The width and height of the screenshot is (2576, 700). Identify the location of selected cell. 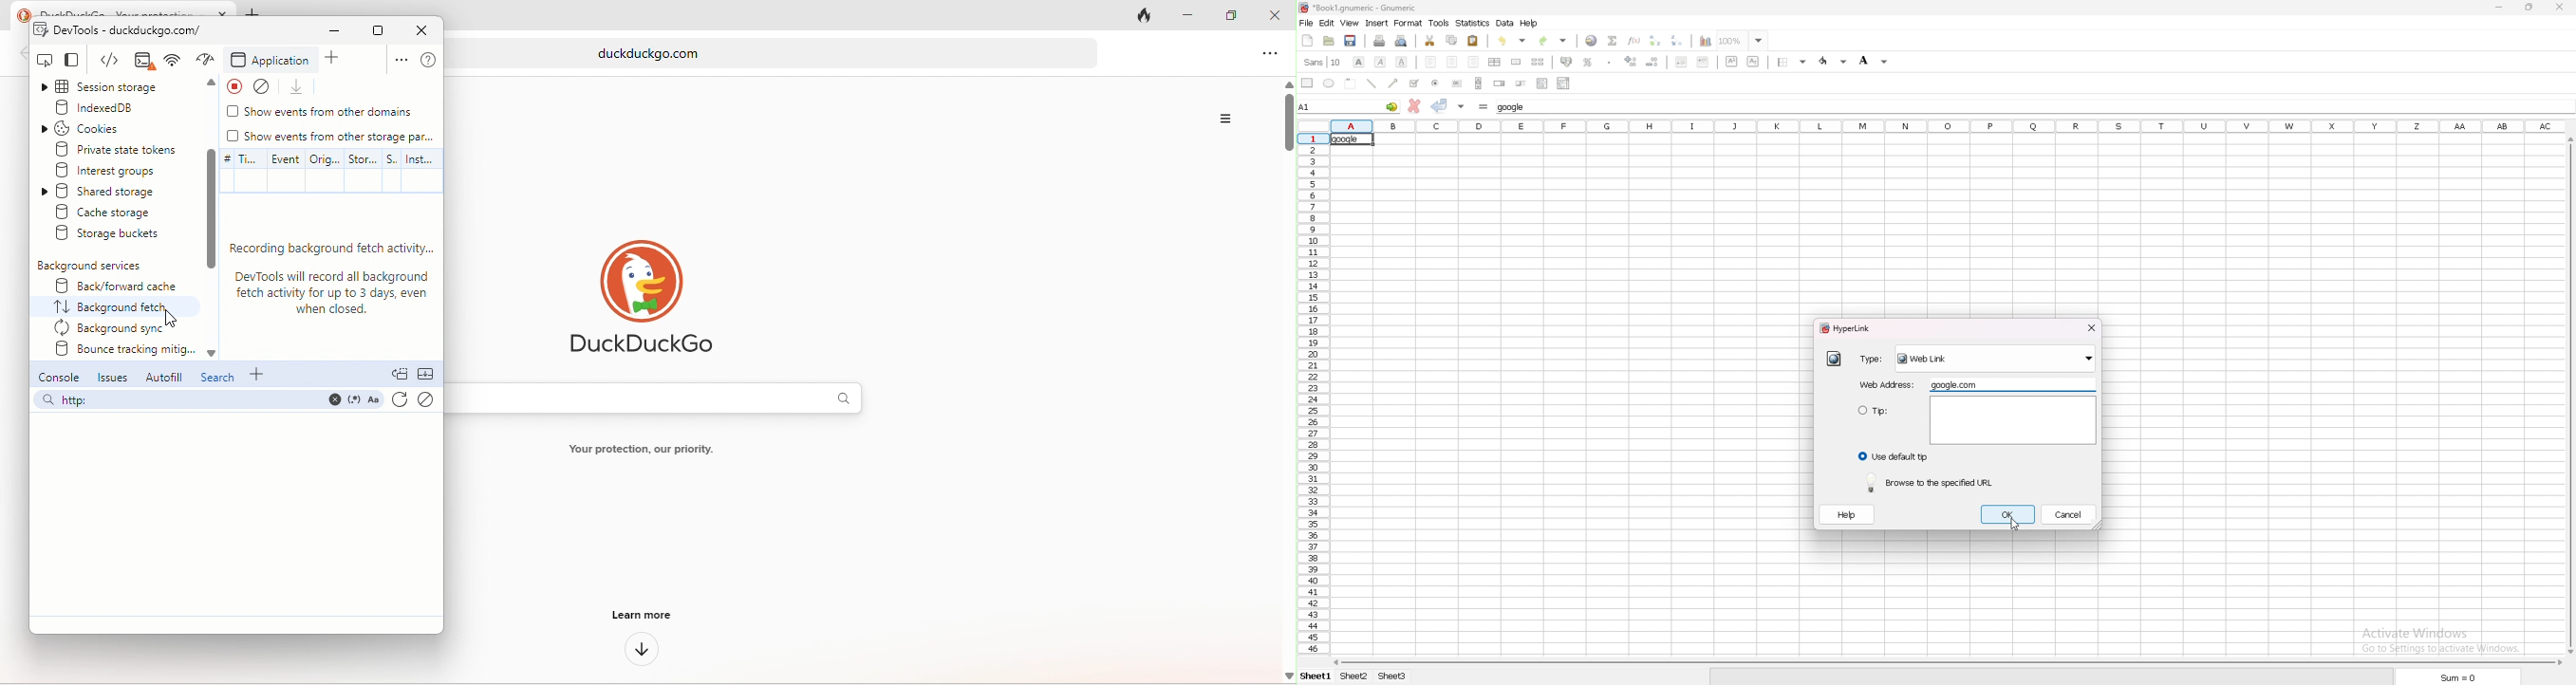
(1351, 139).